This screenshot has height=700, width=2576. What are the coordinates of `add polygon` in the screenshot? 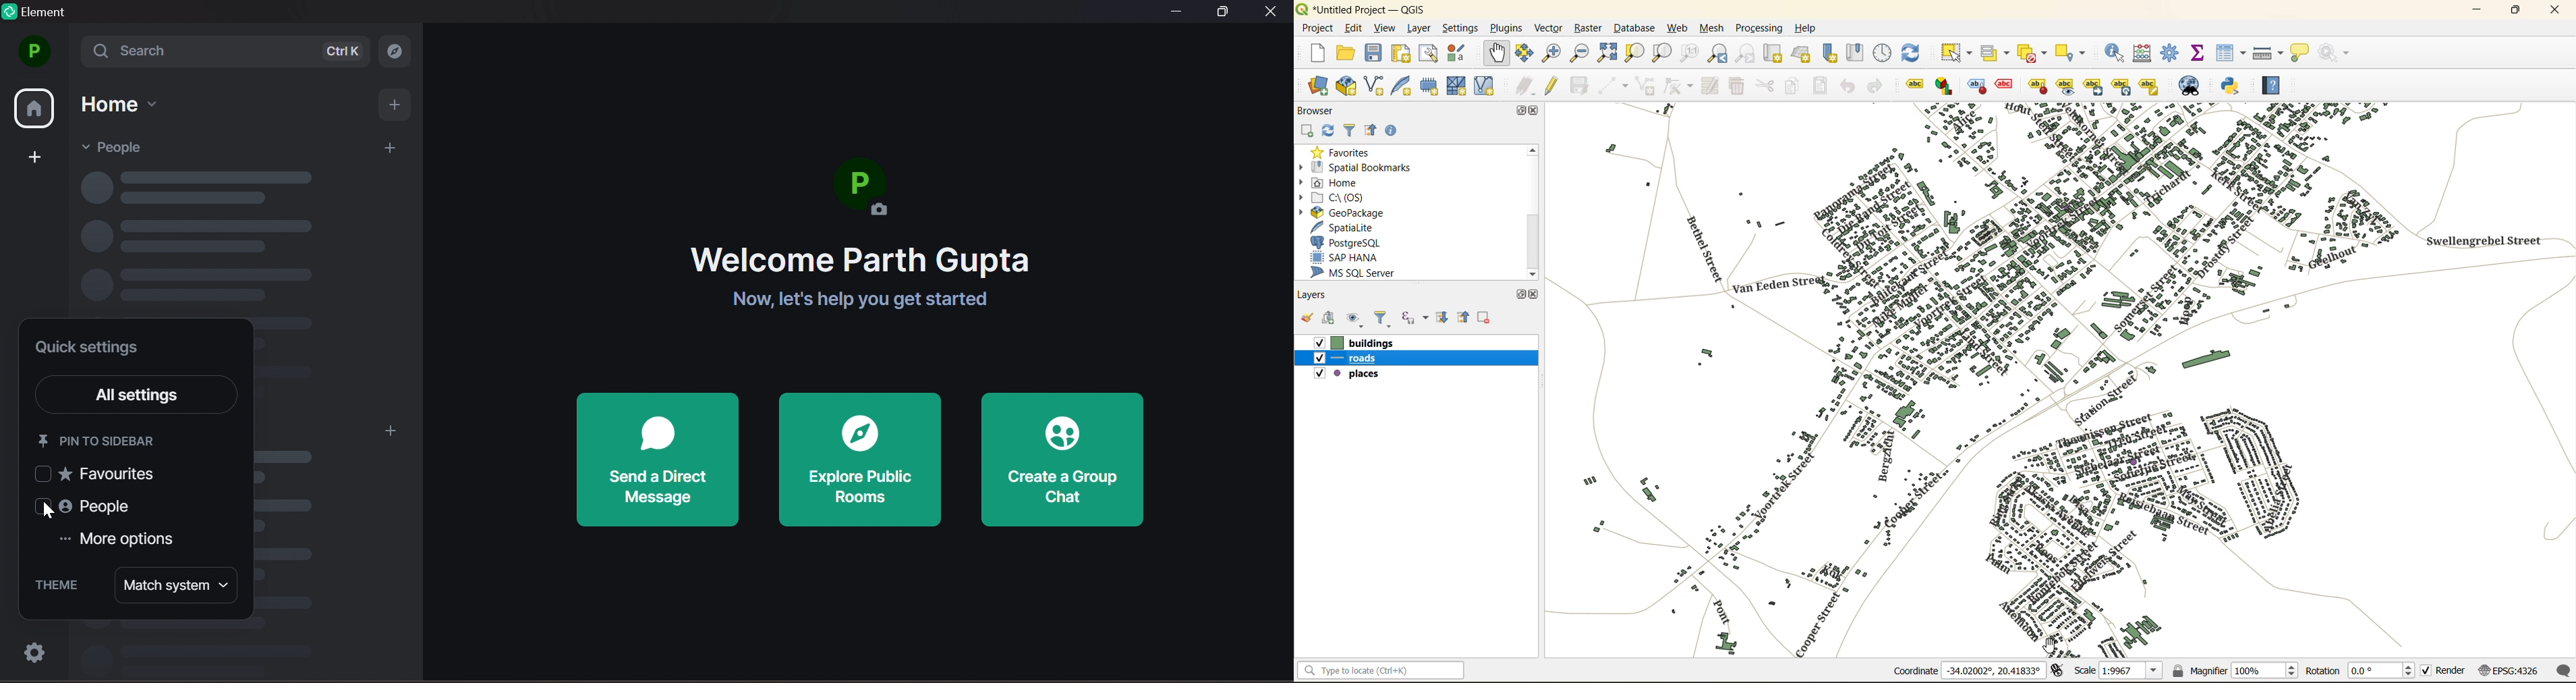 It's located at (1648, 87).